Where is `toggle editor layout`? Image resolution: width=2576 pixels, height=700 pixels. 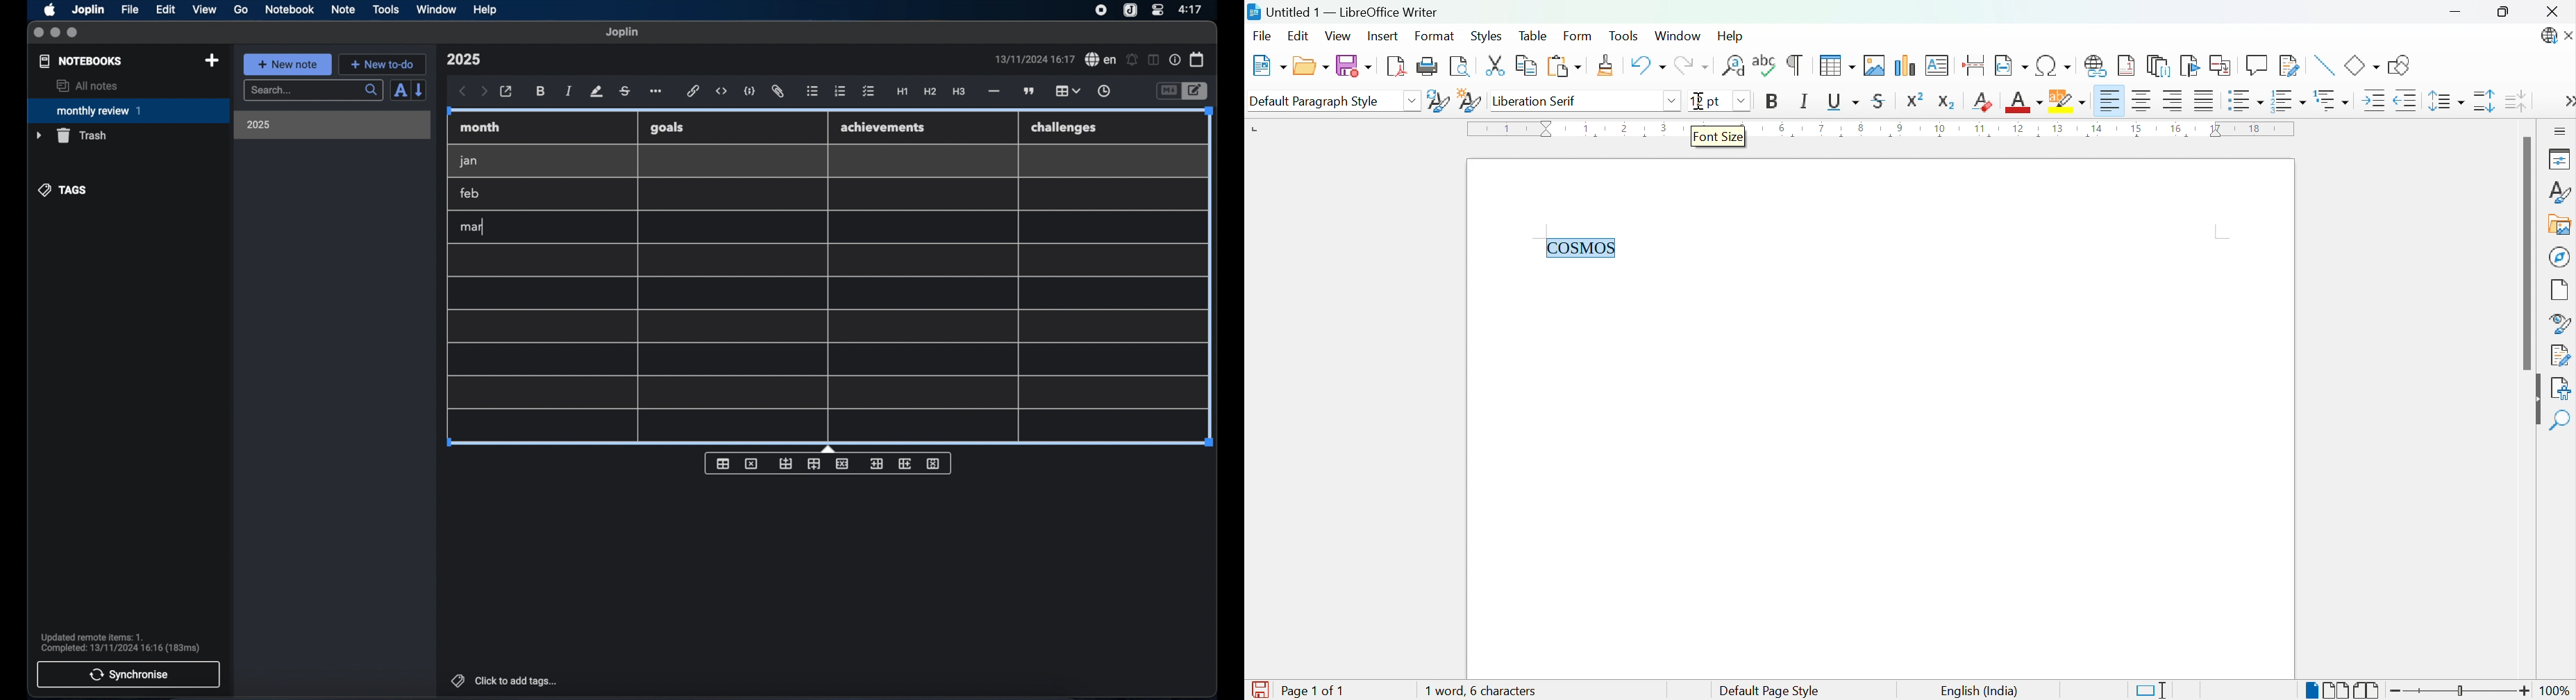 toggle editor layout is located at coordinates (1154, 60).